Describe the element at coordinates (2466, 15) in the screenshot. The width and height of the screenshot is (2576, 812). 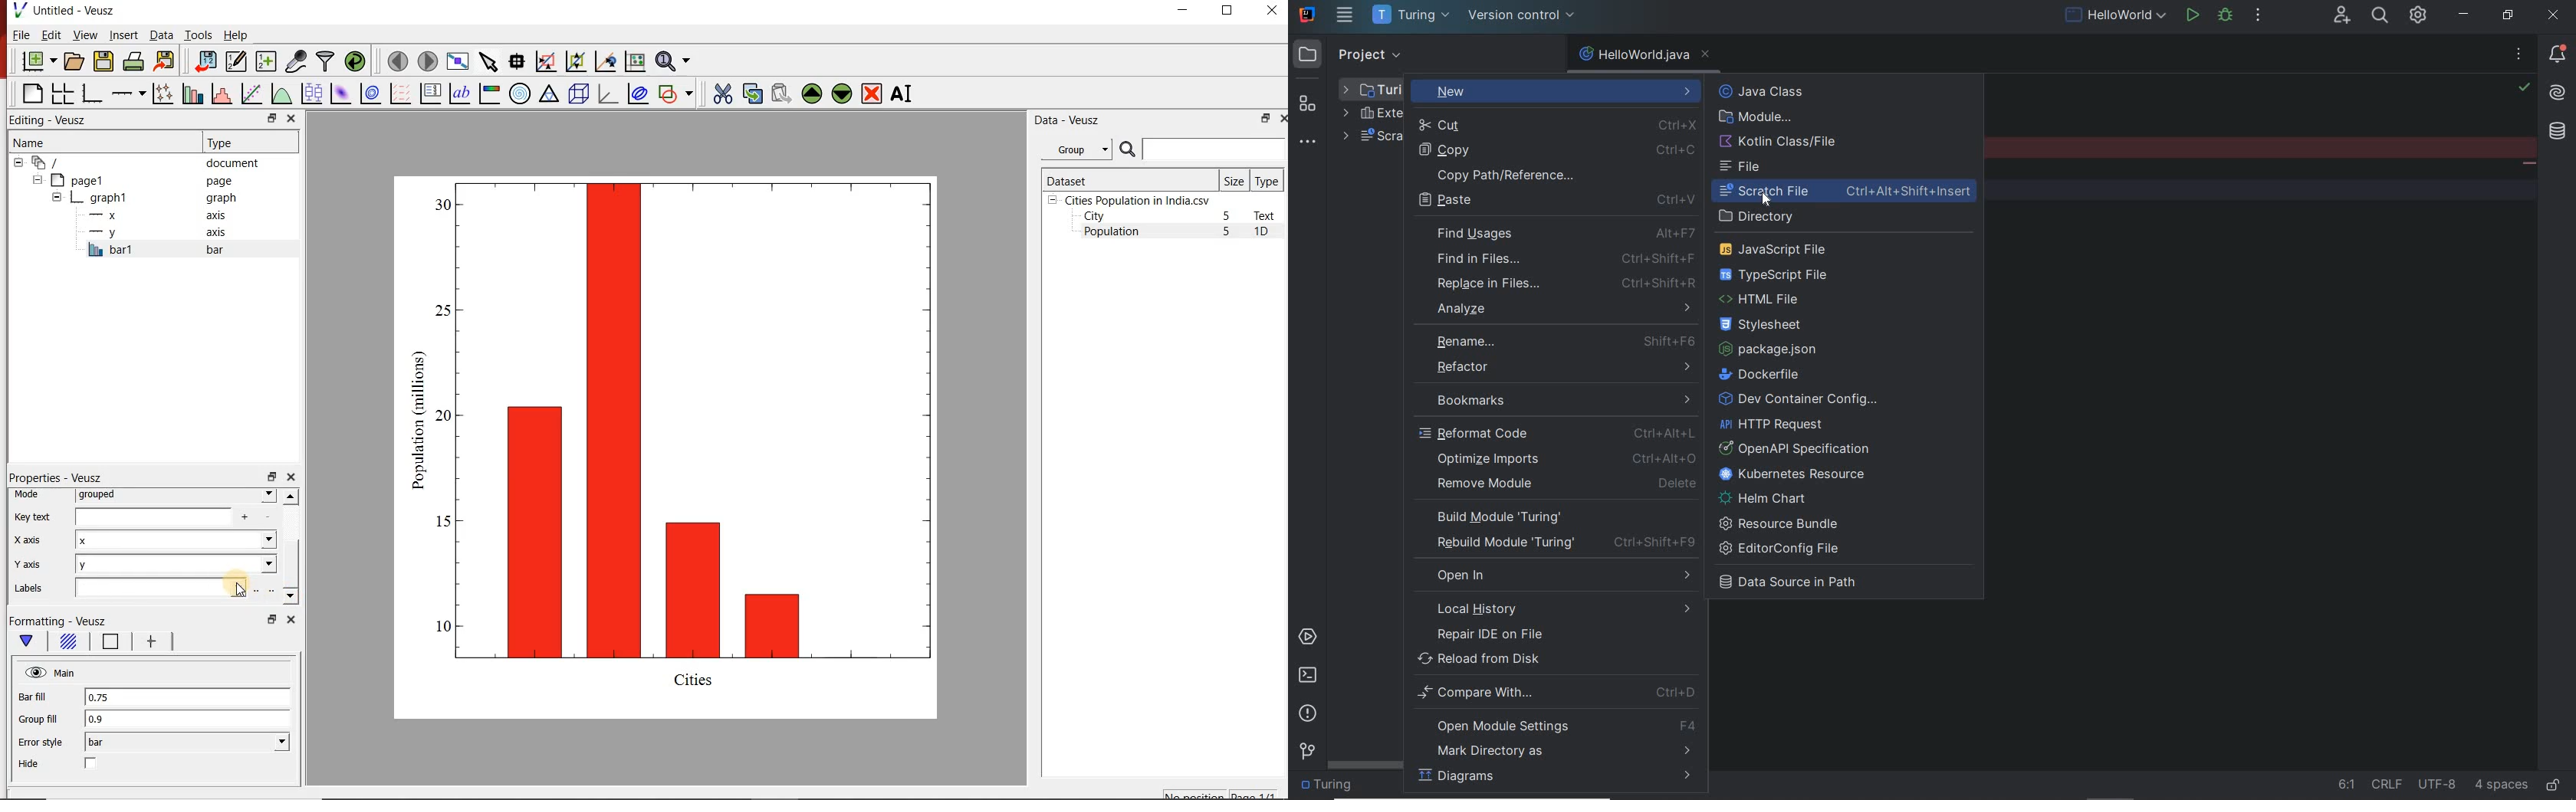
I see `MINIMIZE` at that location.